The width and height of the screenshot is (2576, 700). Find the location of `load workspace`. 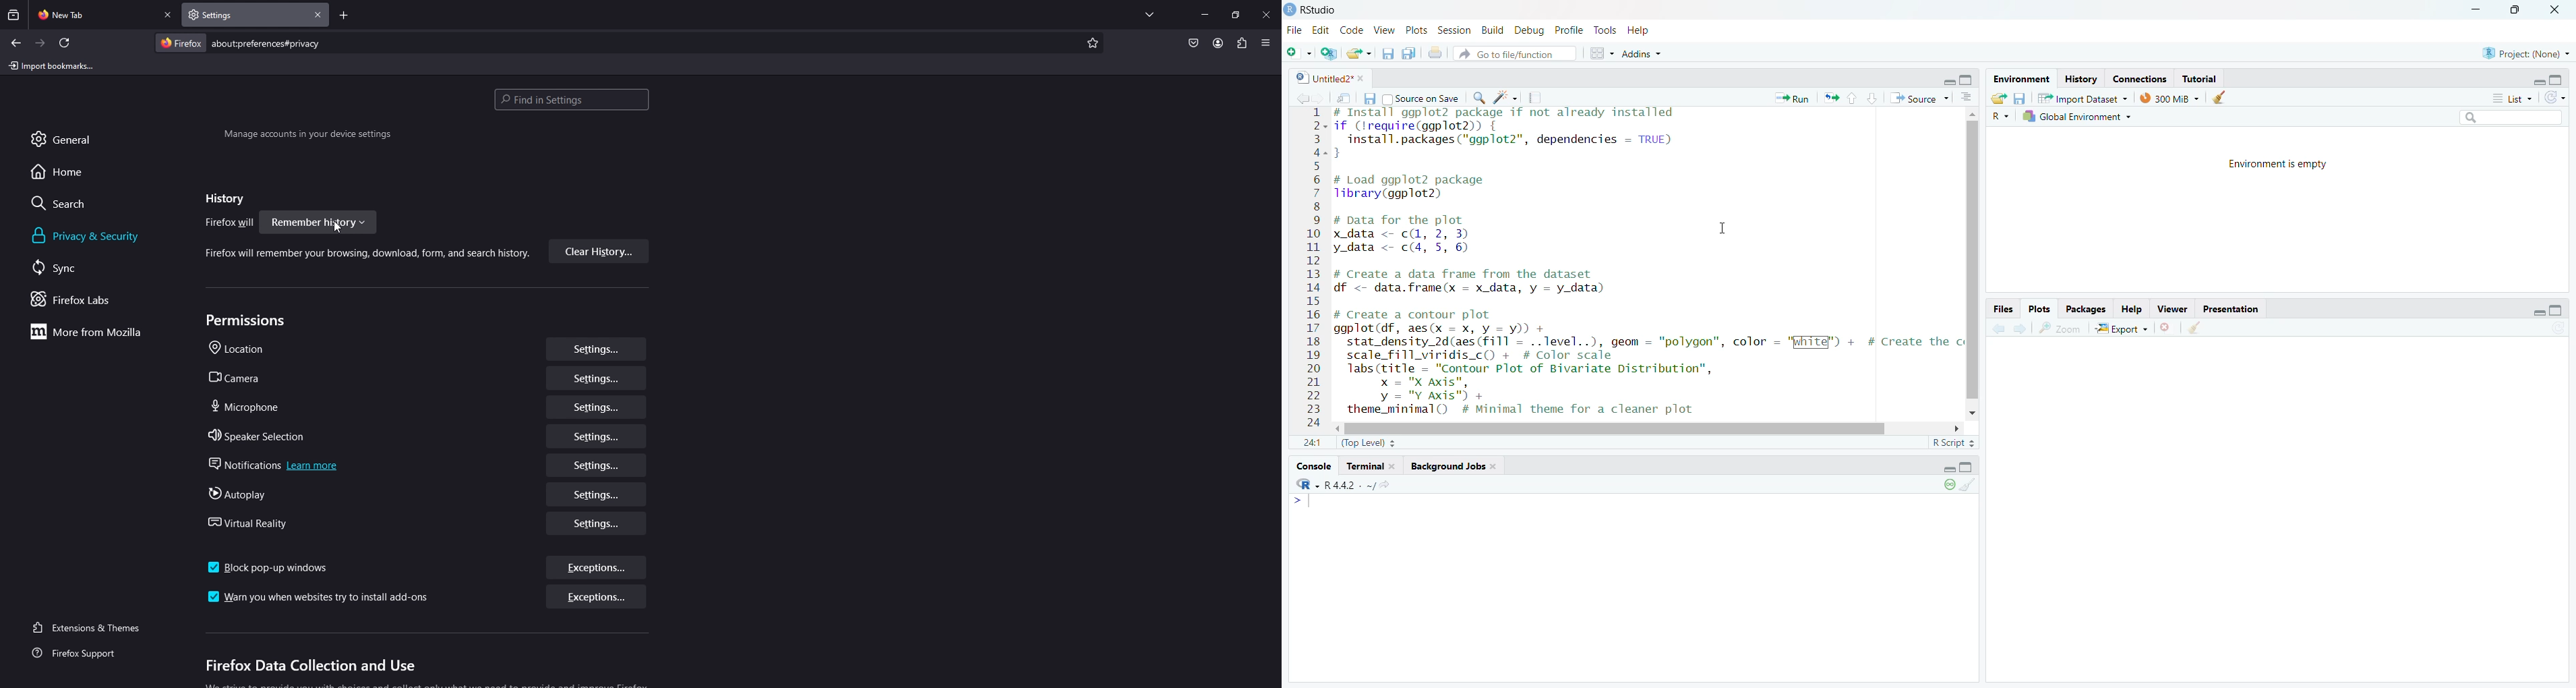

load workspace is located at coordinates (2000, 98).